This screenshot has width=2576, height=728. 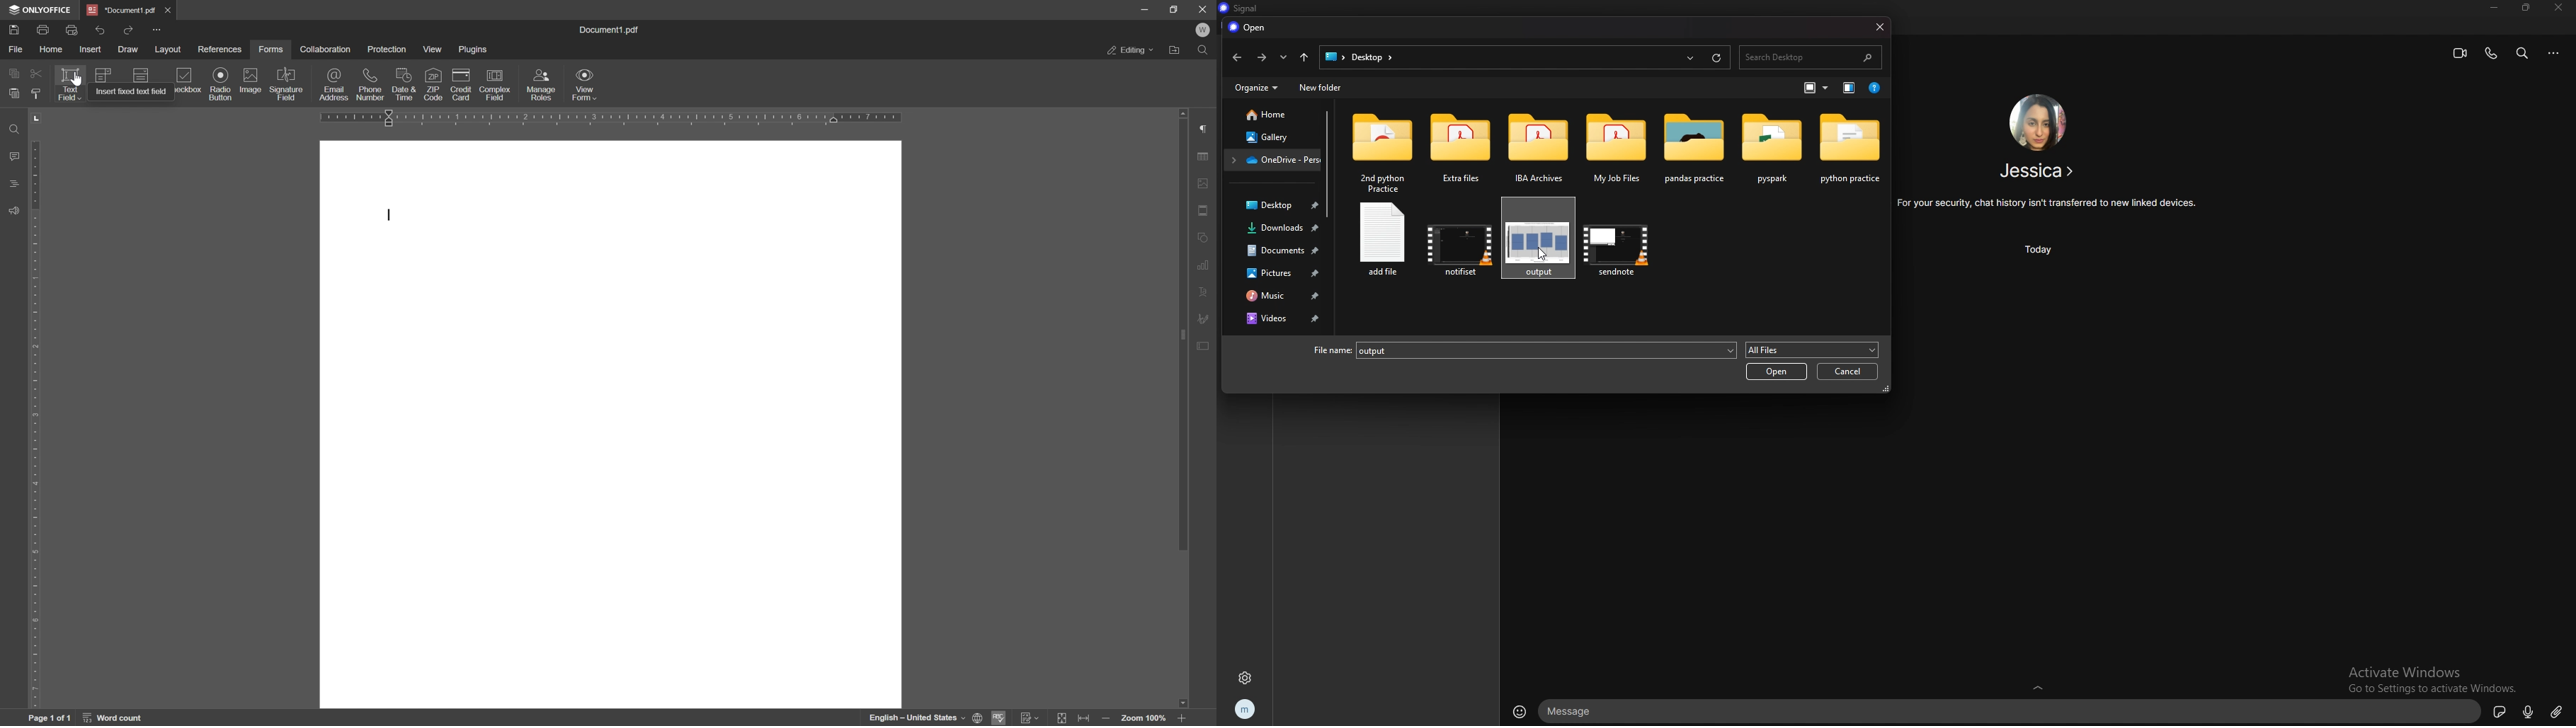 What do you see at coordinates (494, 86) in the screenshot?
I see `complex field` at bounding box center [494, 86].